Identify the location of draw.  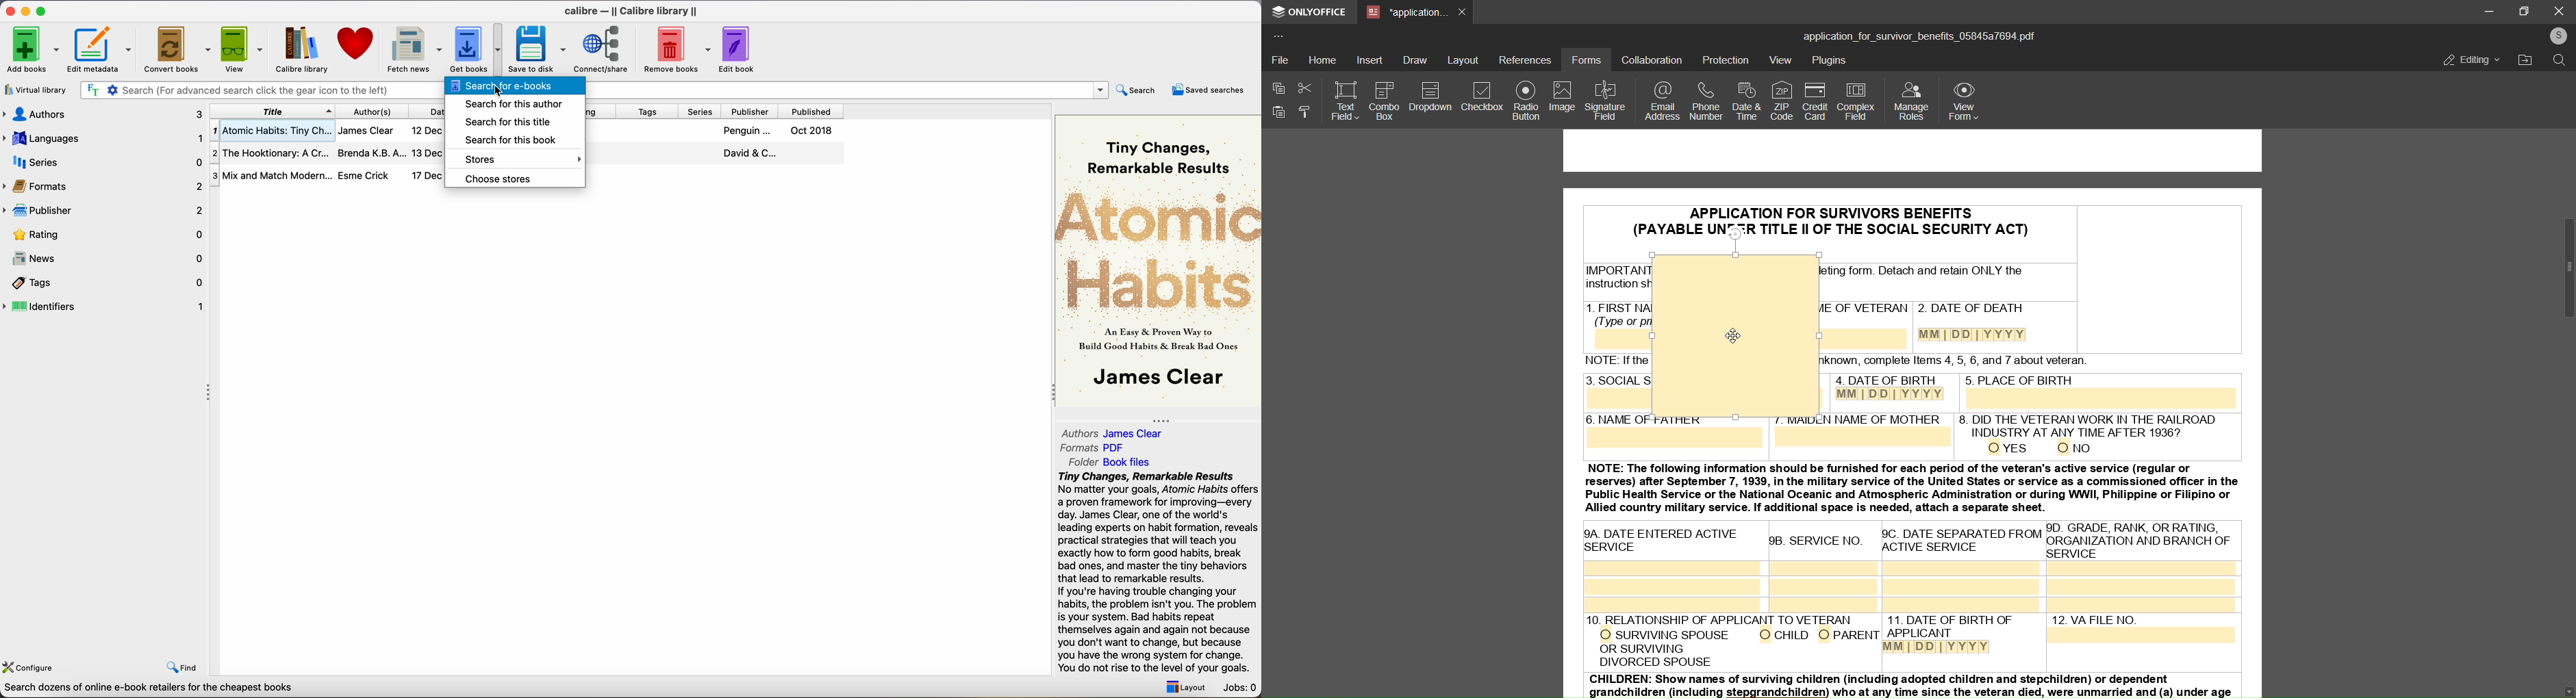
(1415, 60).